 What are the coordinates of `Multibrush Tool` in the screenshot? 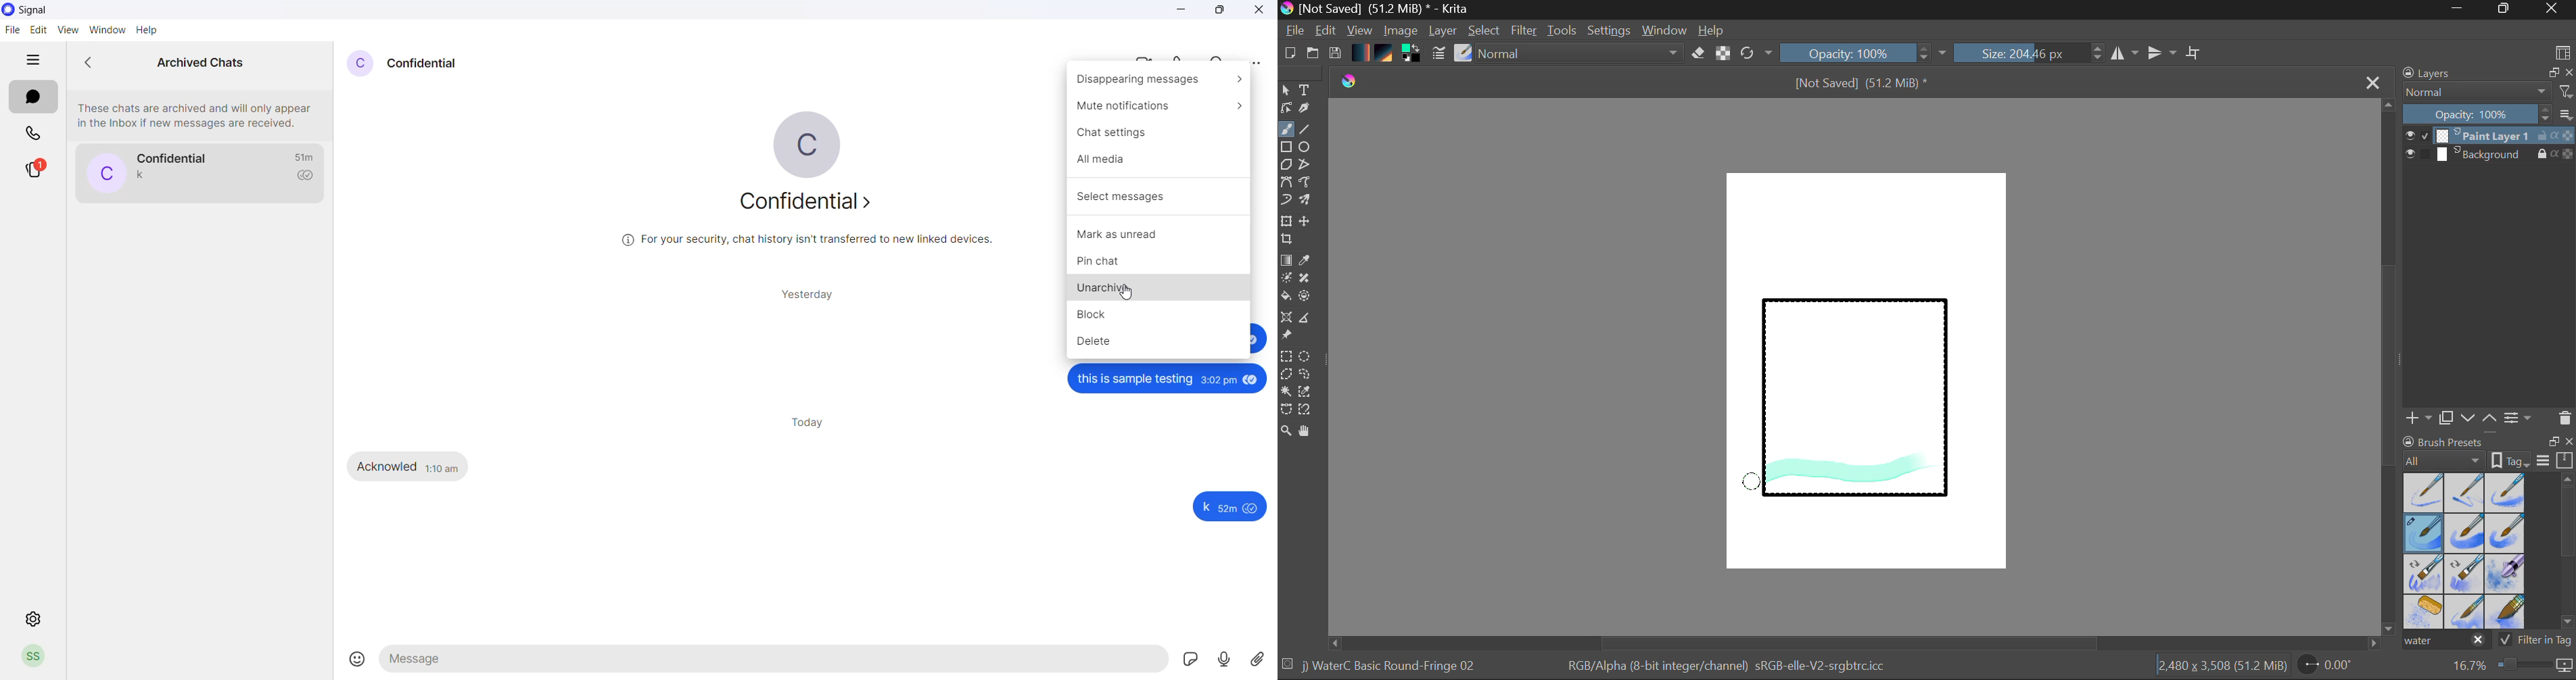 It's located at (1306, 201).